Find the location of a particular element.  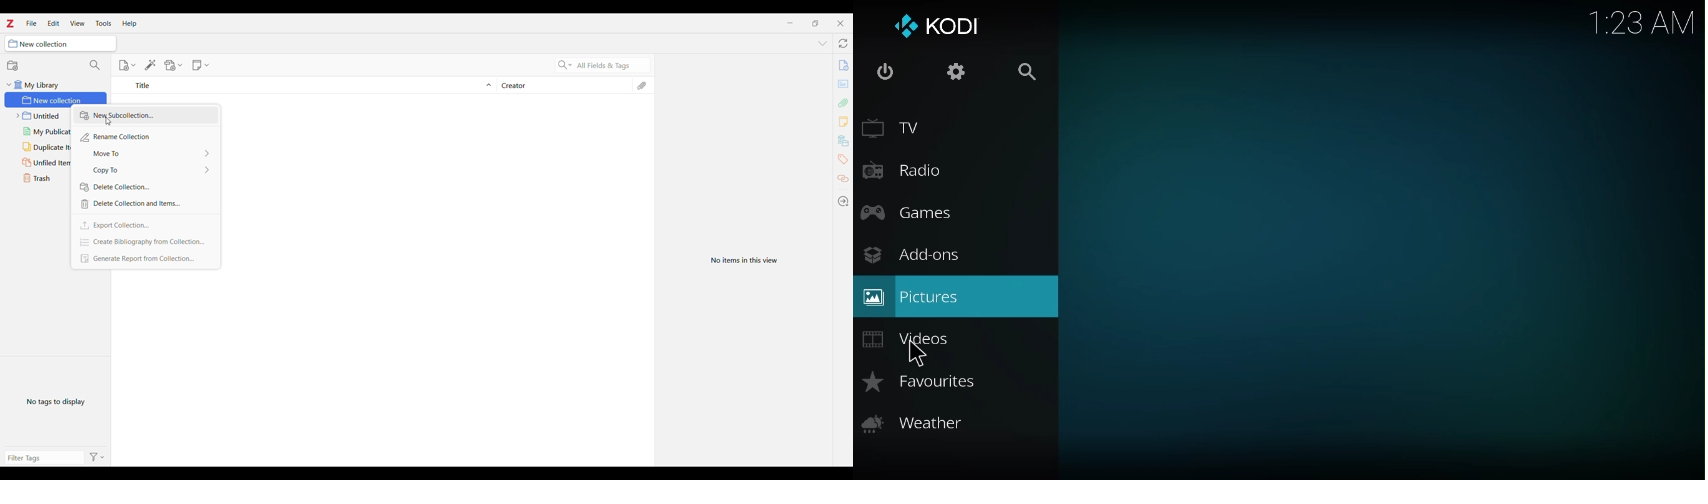

File menu is located at coordinates (32, 23).